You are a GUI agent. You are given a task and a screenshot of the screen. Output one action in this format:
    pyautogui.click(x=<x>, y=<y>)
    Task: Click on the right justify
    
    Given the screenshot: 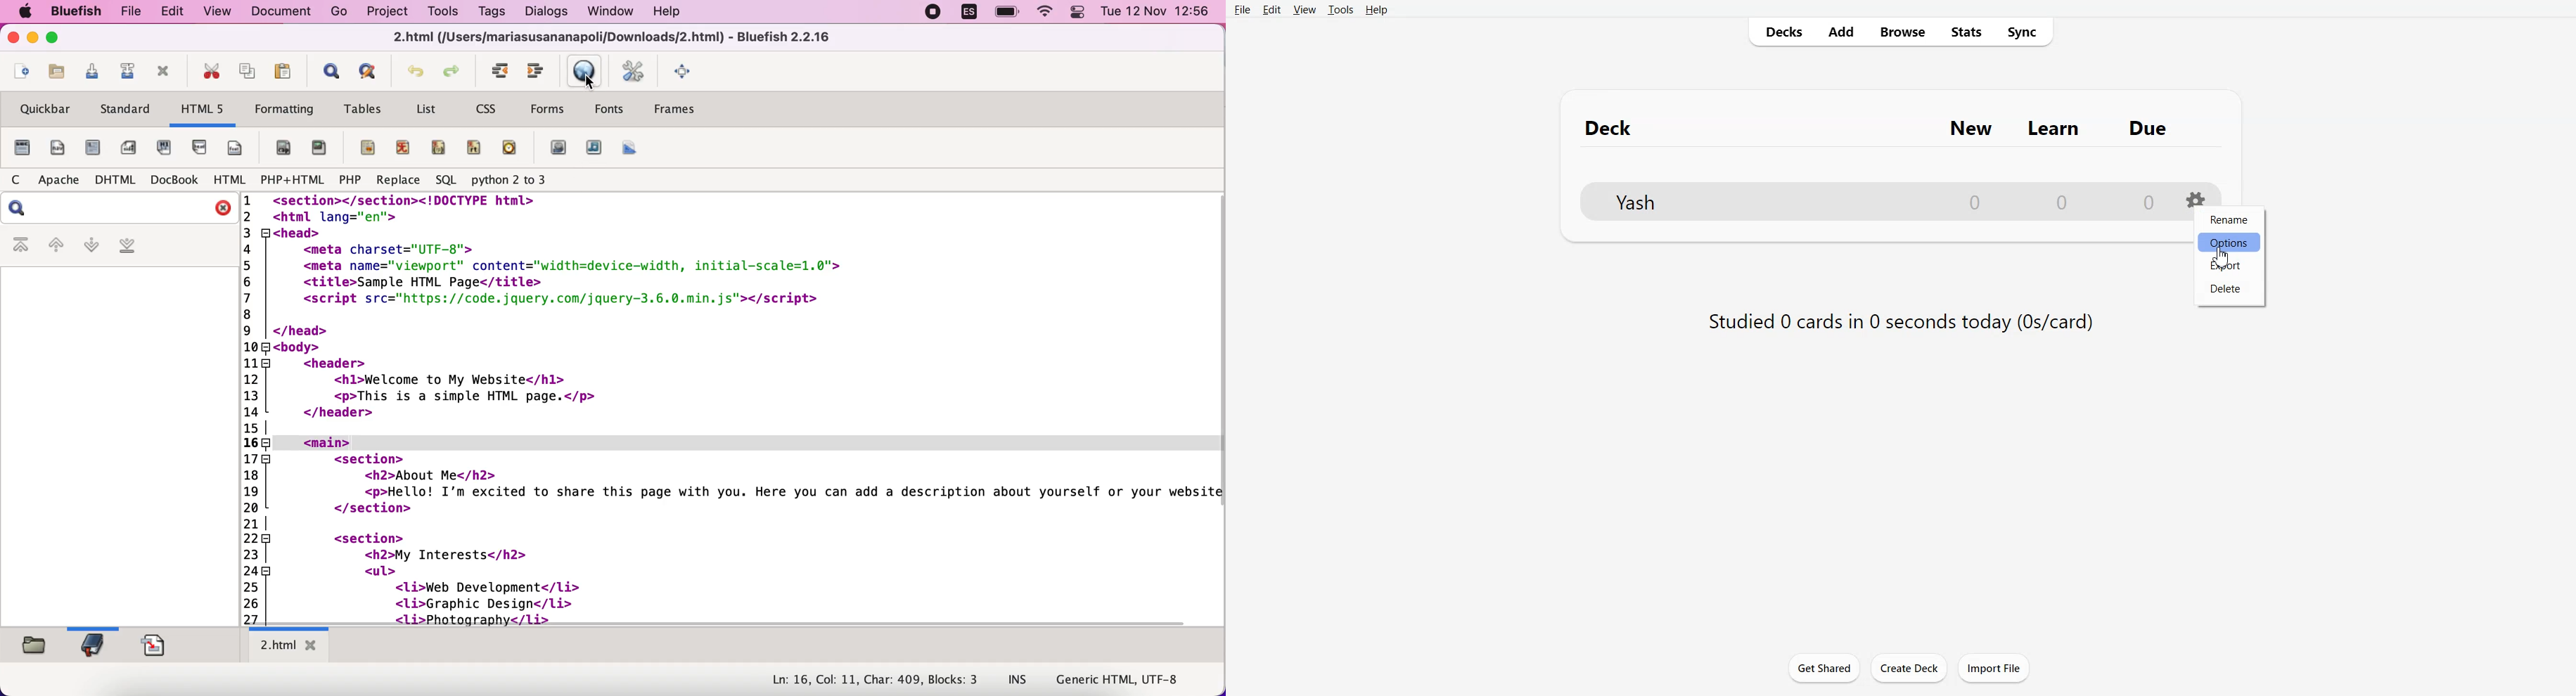 What is the action you would take?
    pyautogui.click(x=439, y=148)
    